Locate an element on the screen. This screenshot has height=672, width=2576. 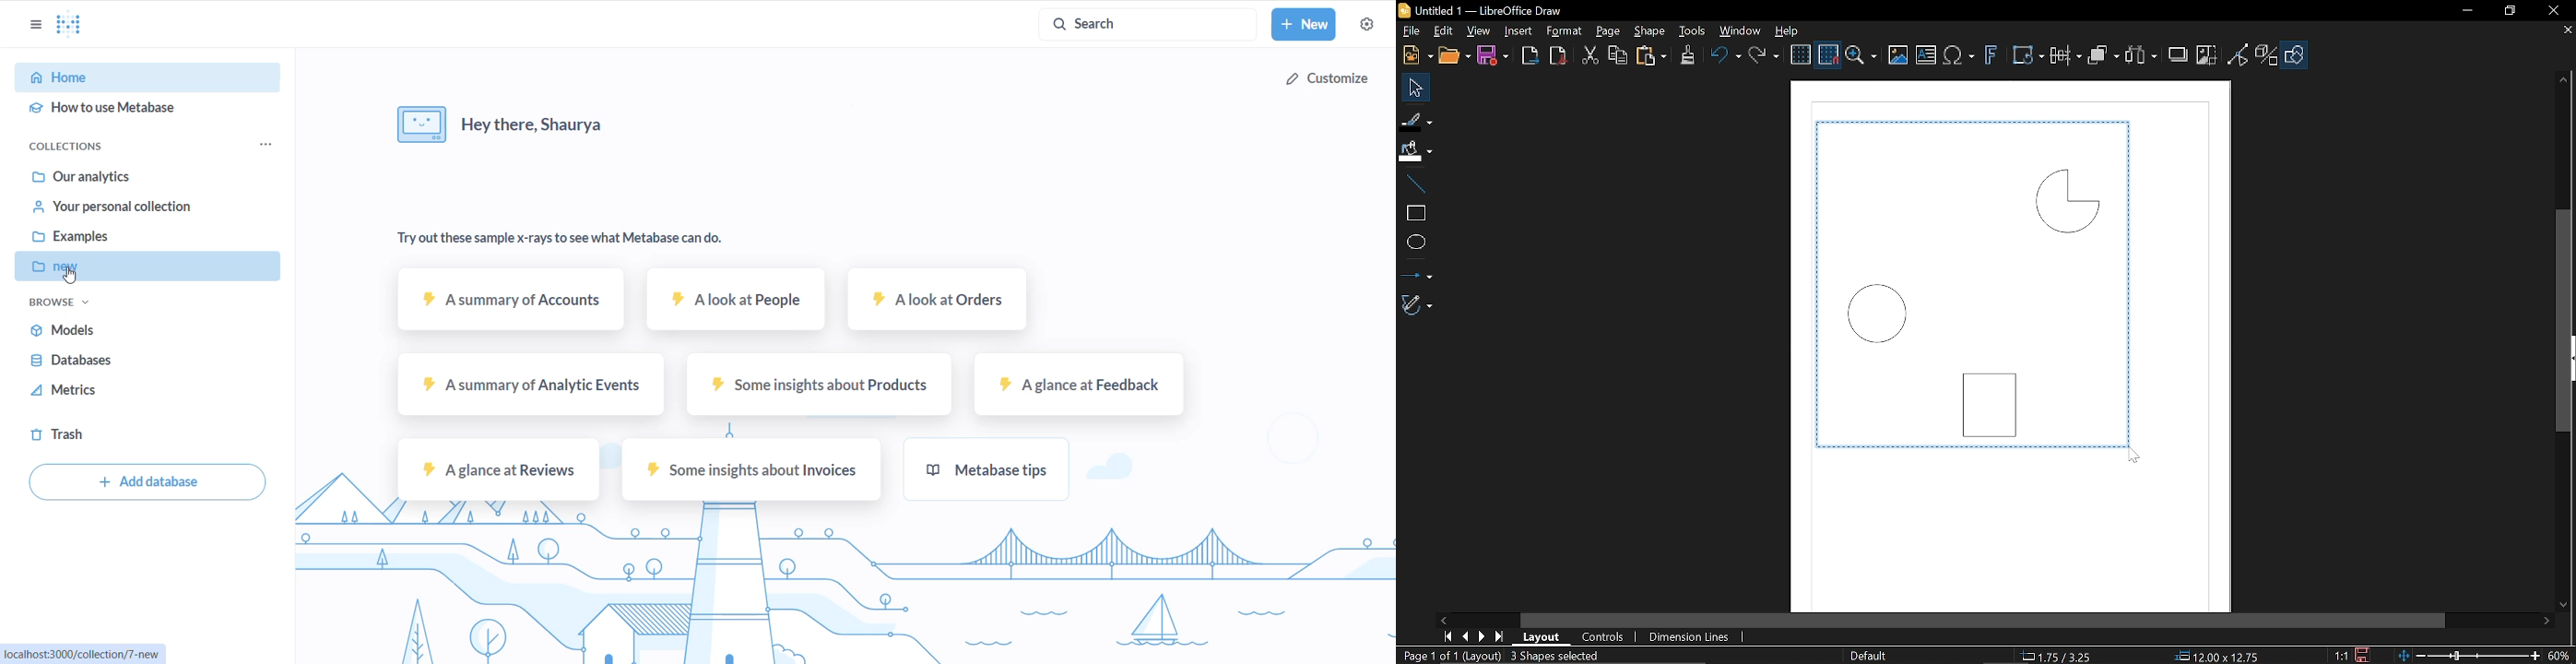
Move left is located at coordinates (1443, 619).